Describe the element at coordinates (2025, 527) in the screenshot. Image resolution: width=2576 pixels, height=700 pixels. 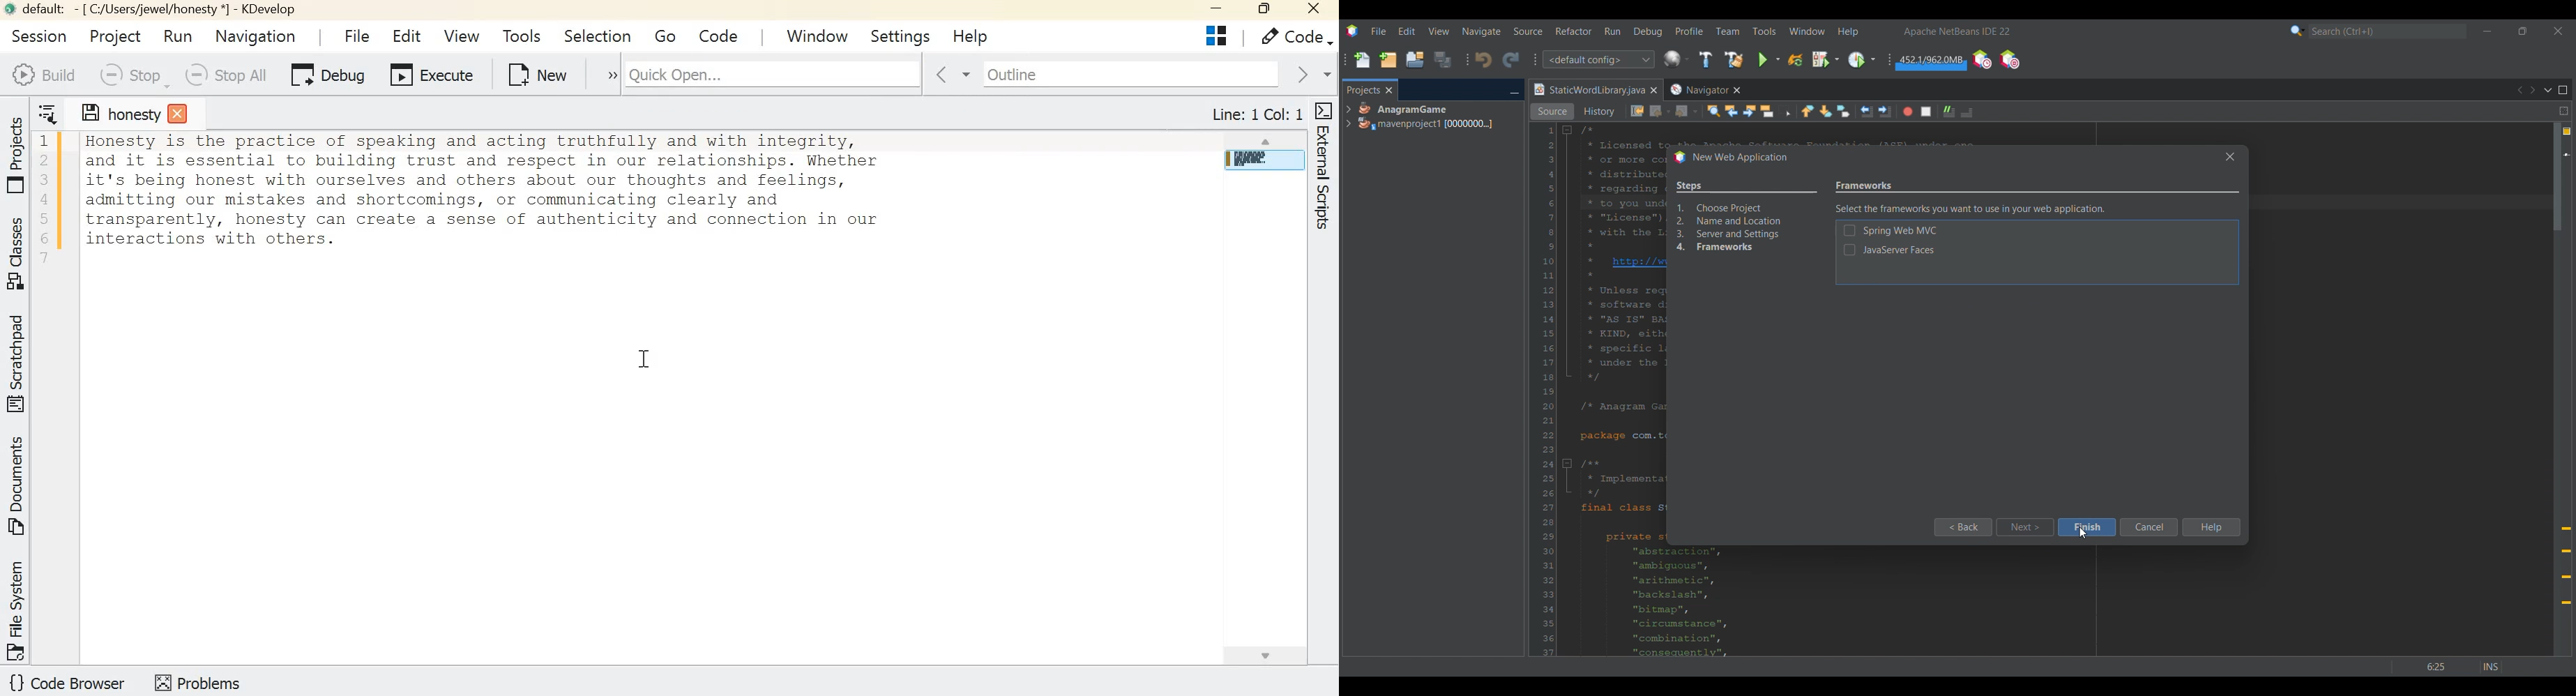
I see `Next highlighted by cursor` at that location.